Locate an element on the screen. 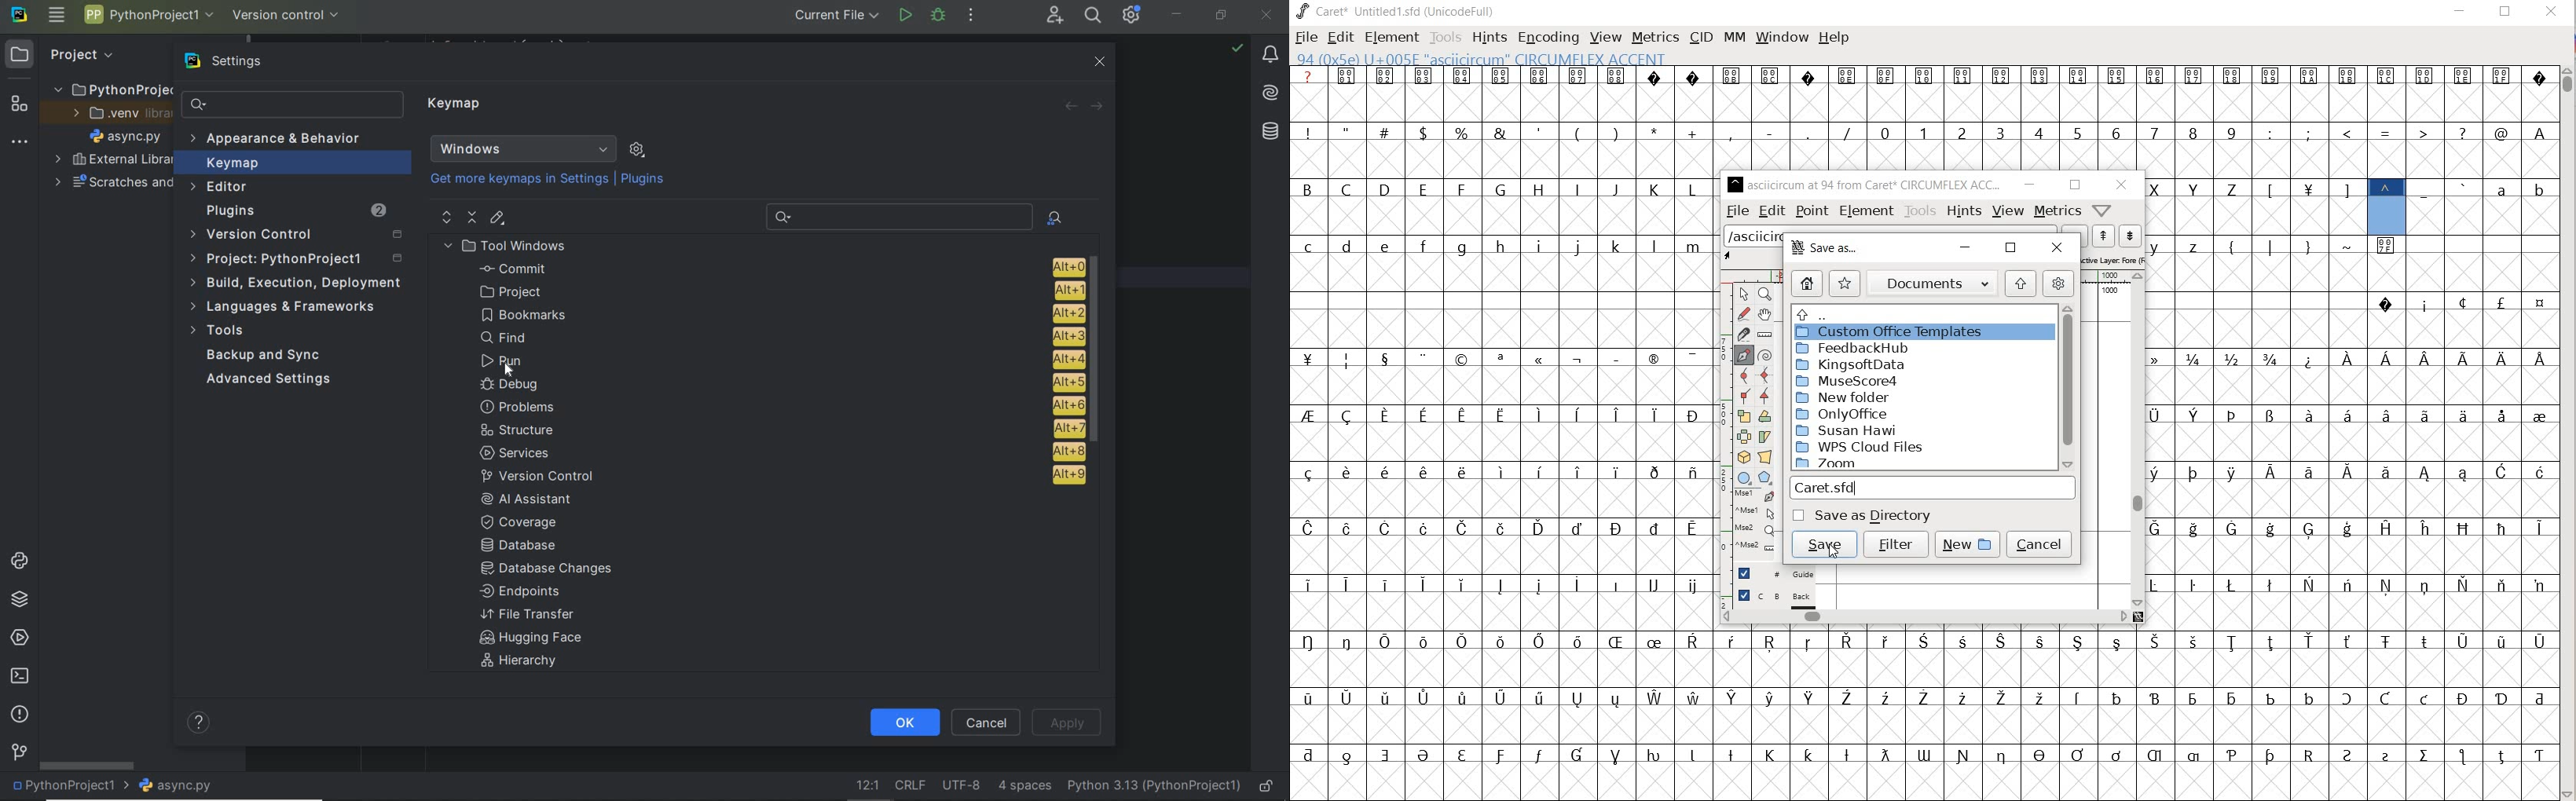 The width and height of the screenshot is (2576, 812). home is located at coordinates (1805, 283).